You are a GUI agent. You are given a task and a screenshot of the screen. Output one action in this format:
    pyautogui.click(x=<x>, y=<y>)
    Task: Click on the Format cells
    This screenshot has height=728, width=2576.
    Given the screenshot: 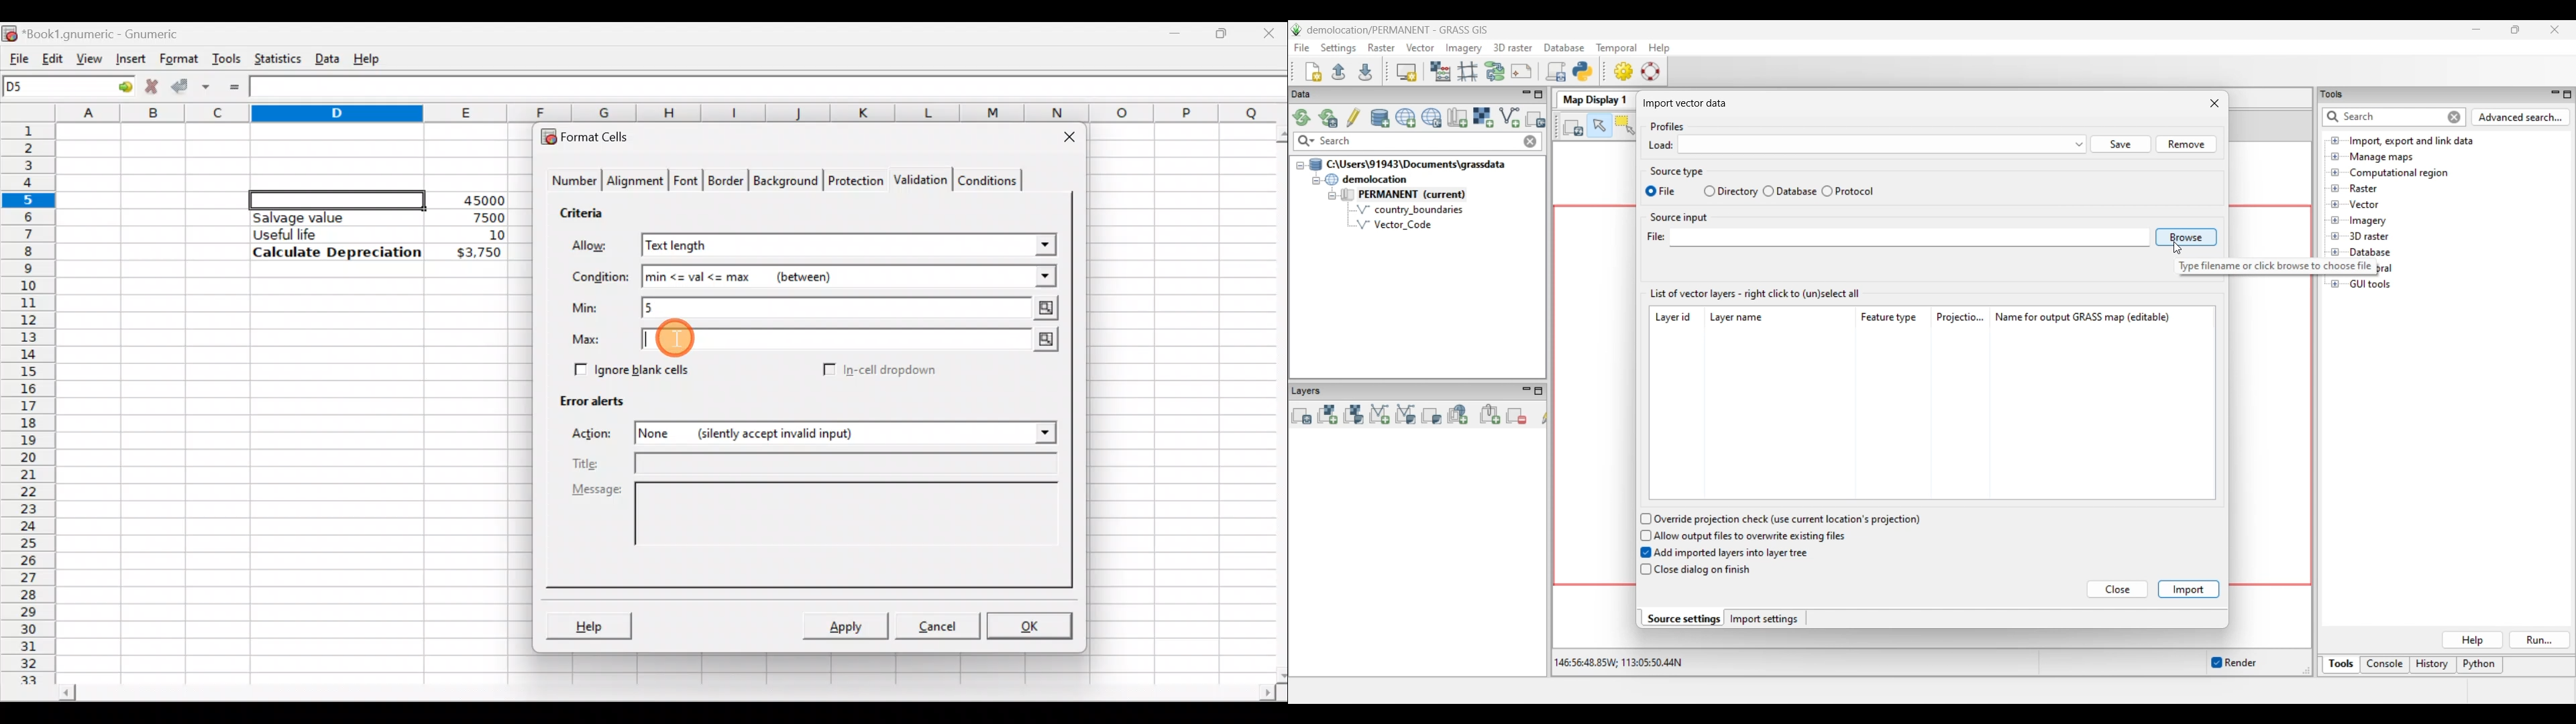 What is the action you would take?
    pyautogui.click(x=592, y=134)
    